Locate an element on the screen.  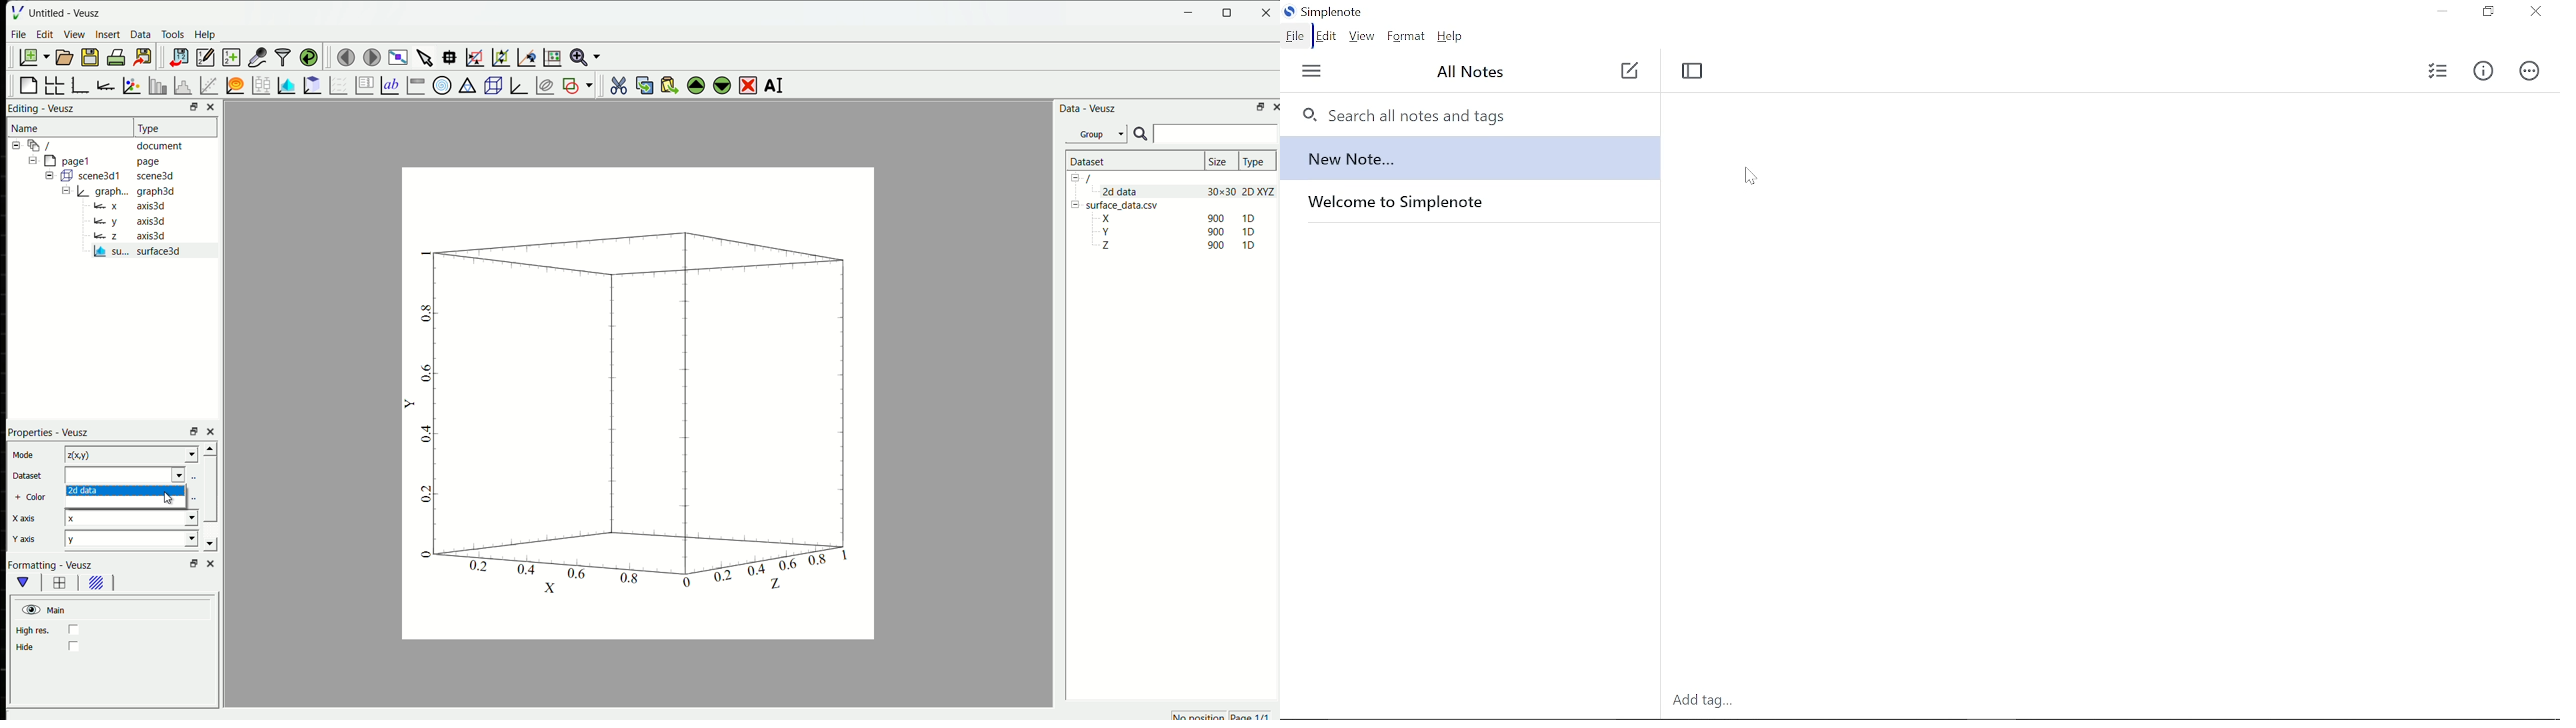
Help is located at coordinates (1454, 38).